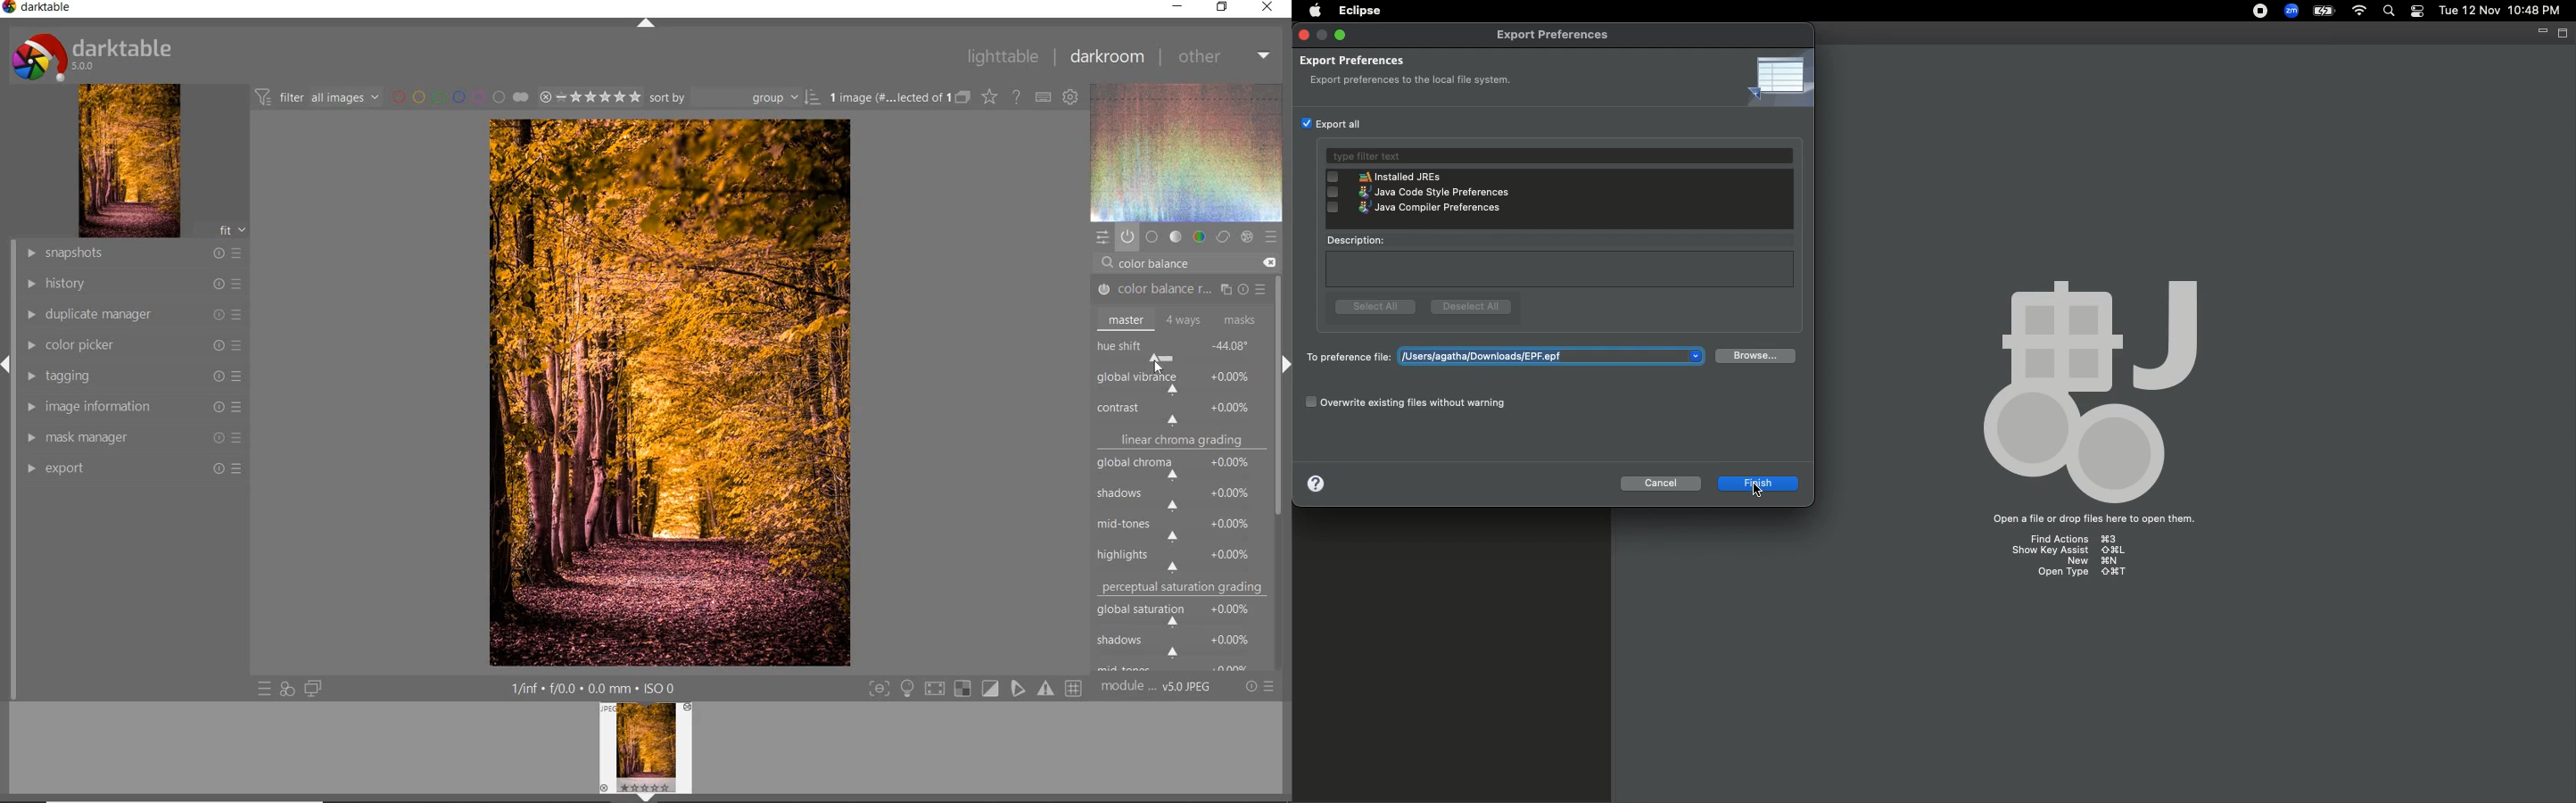 This screenshot has height=812, width=2576. What do you see at coordinates (1158, 385) in the screenshot?
I see `ROTATE ALL HUES BY AN ANGLE AT THE SAME LUMINANCE` at bounding box center [1158, 385].